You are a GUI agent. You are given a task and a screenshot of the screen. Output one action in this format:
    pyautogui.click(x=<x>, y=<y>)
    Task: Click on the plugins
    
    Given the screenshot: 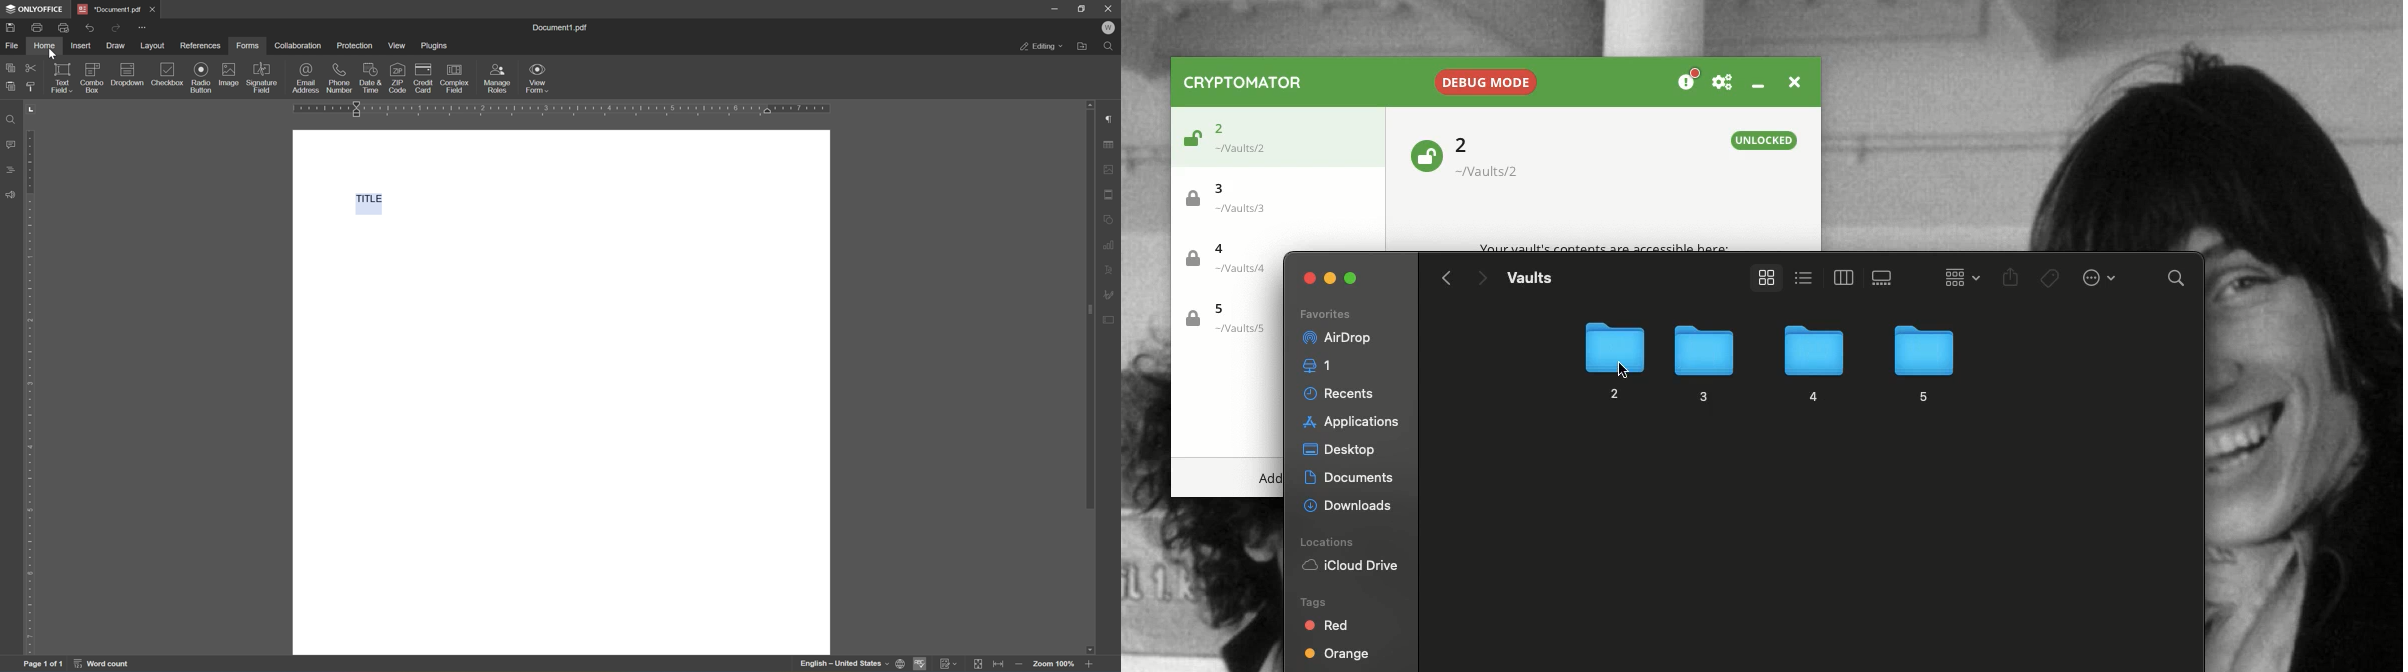 What is the action you would take?
    pyautogui.click(x=435, y=46)
    